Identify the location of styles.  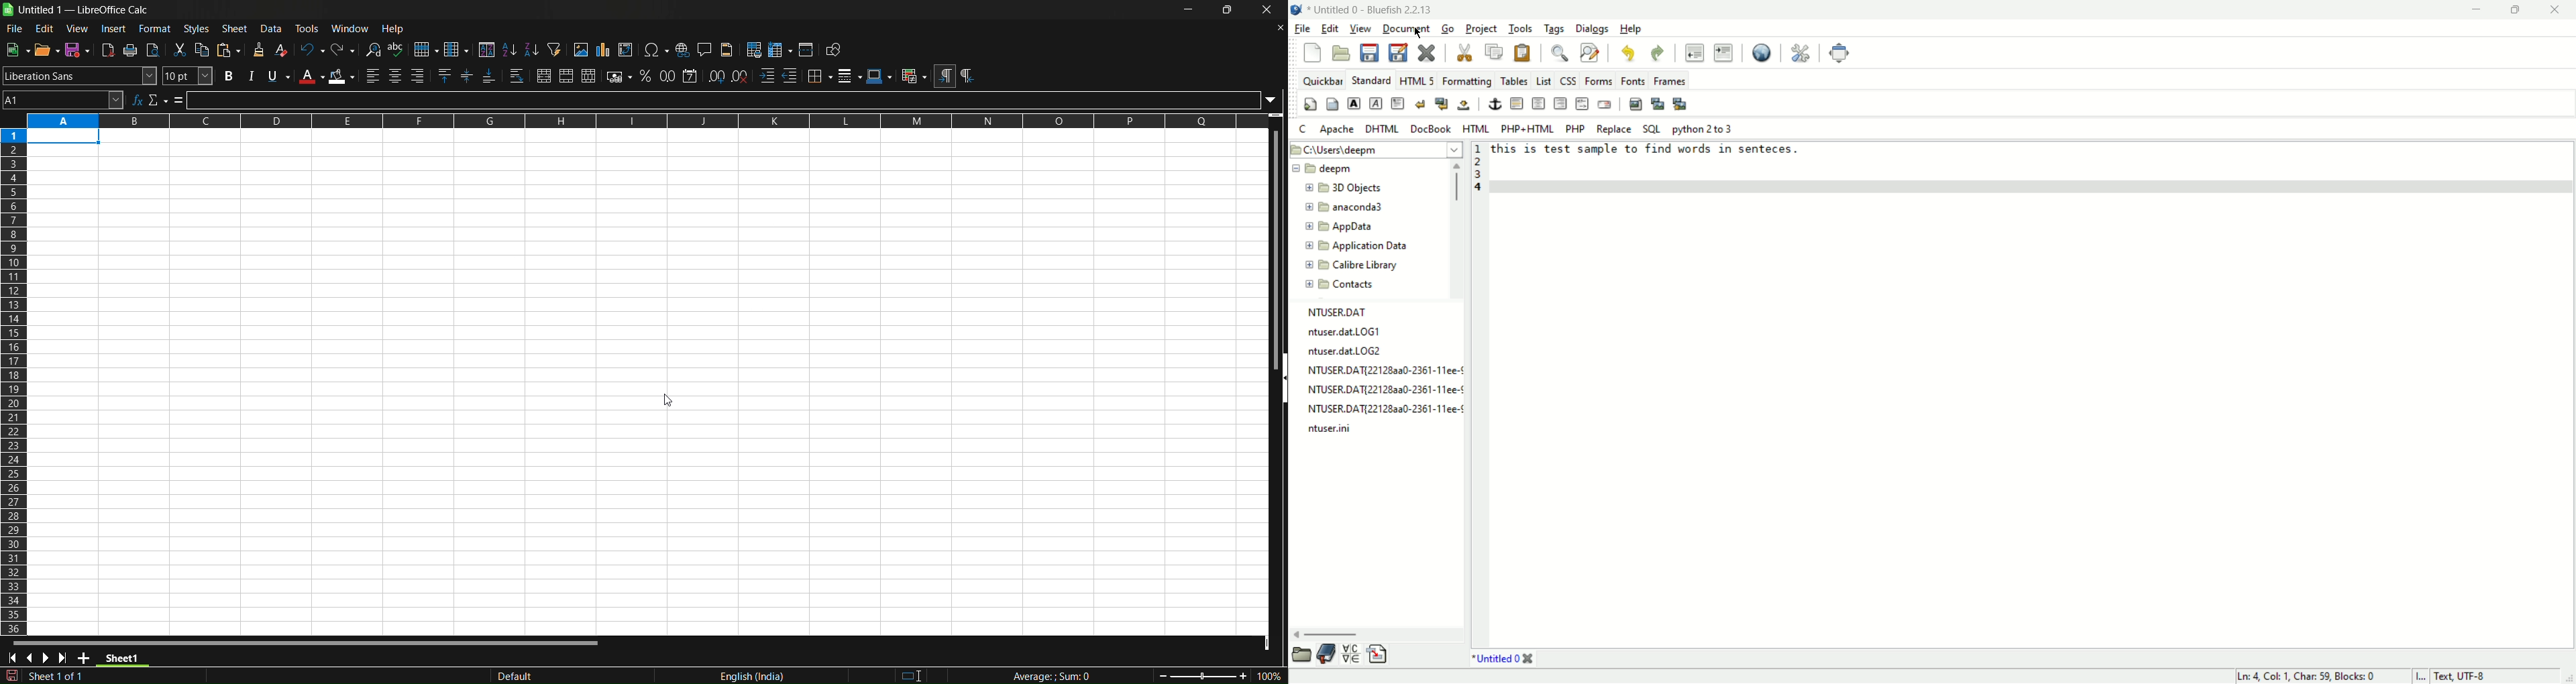
(197, 28).